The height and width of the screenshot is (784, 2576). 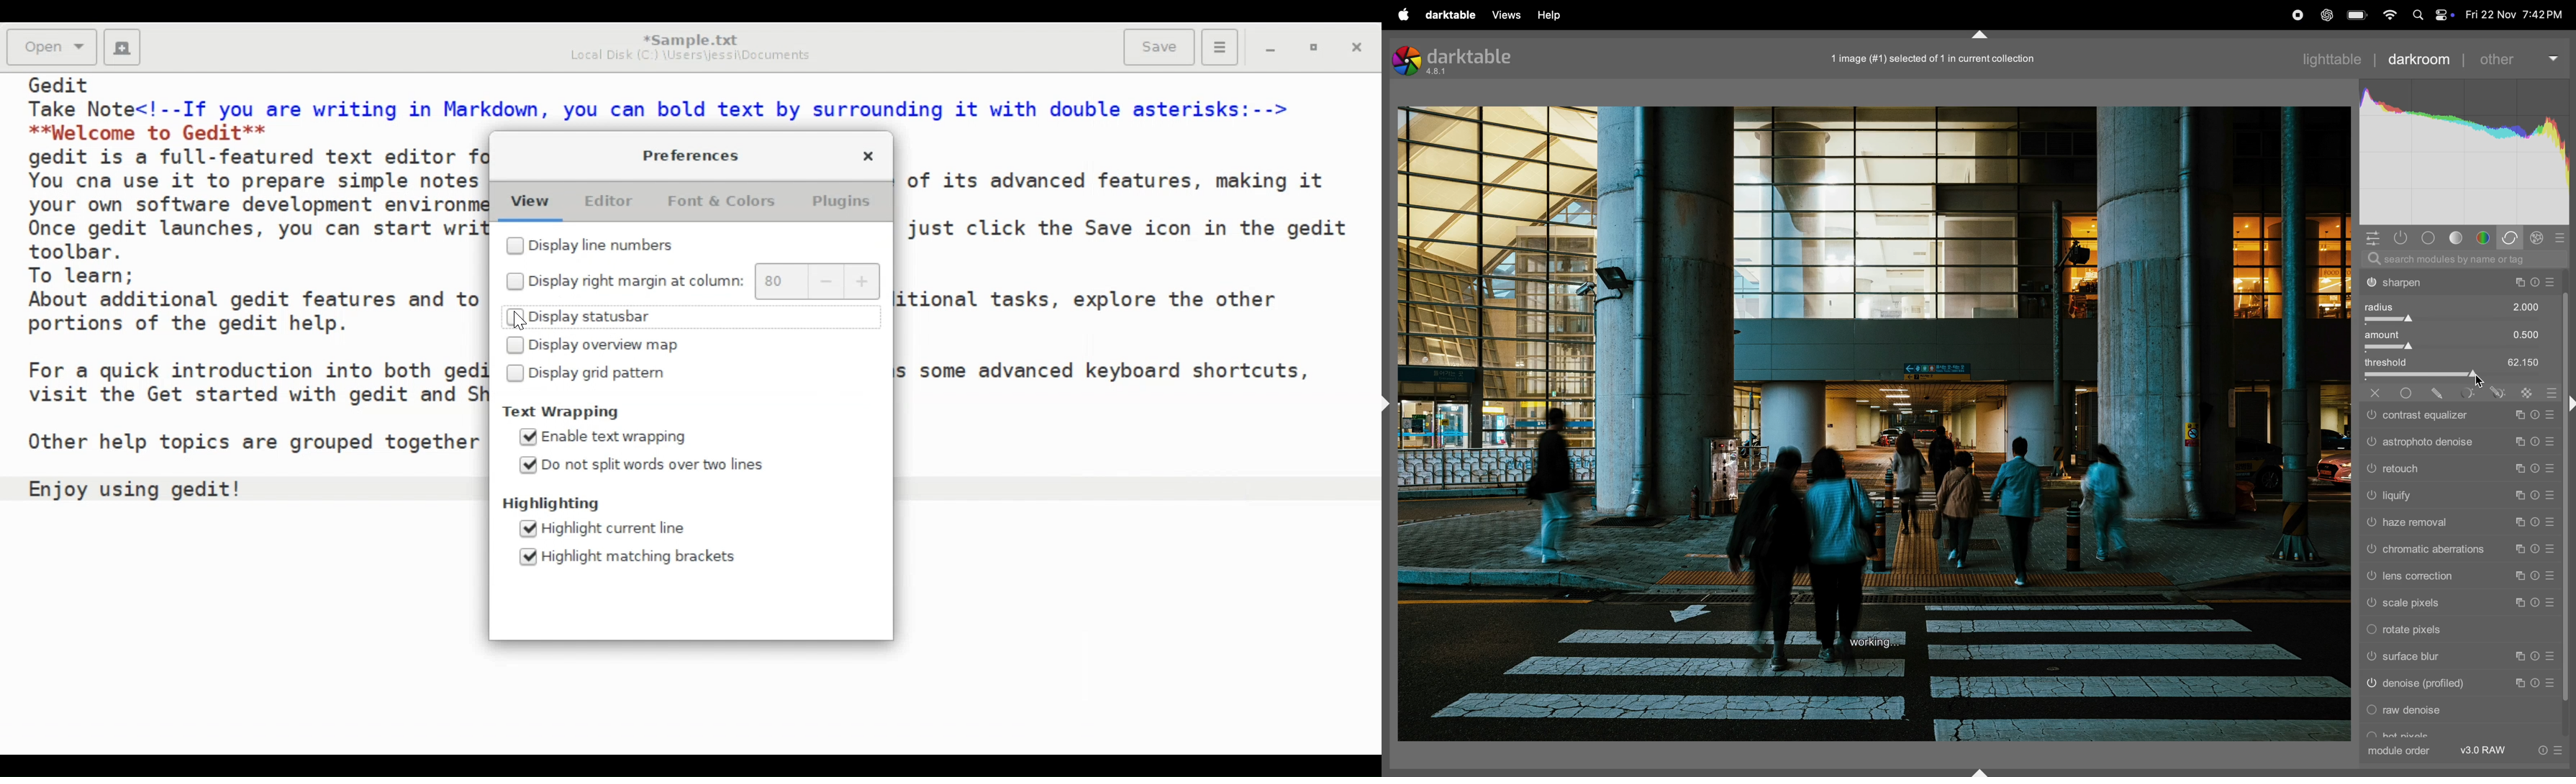 What do you see at coordinates (2370, 393) in the screenshot?
I see `close` at bounding box center [2370, 393].